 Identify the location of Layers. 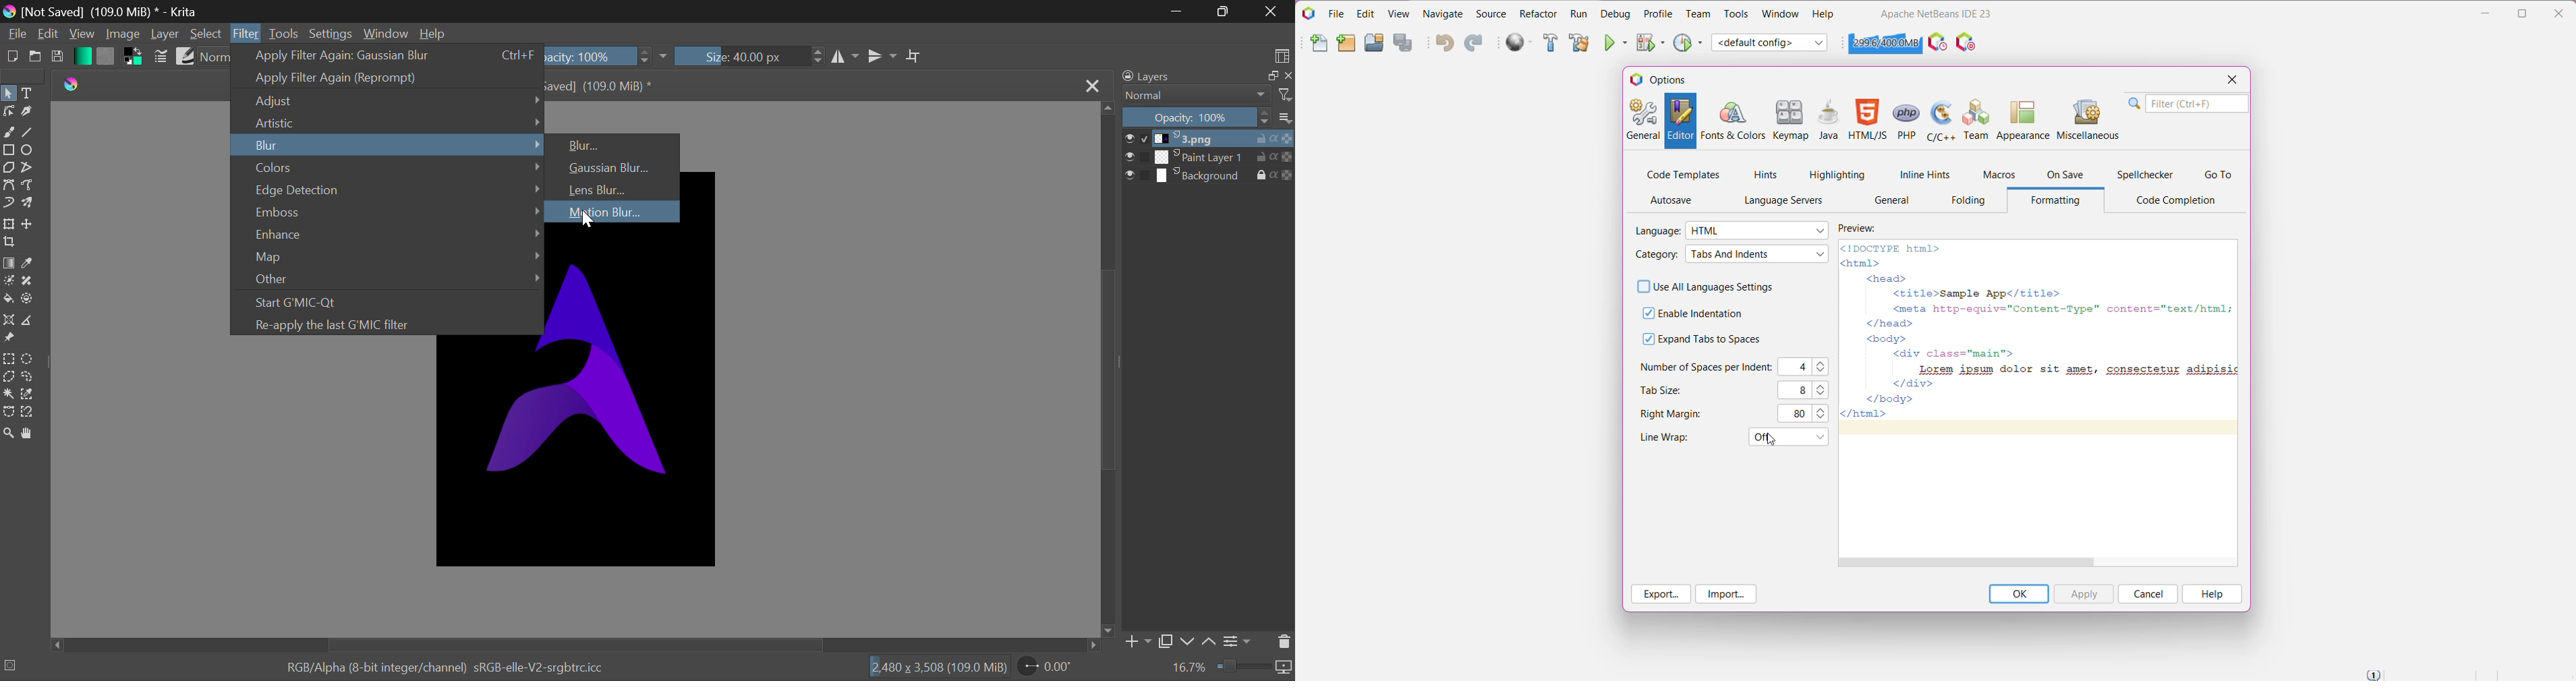
(1203, 76).